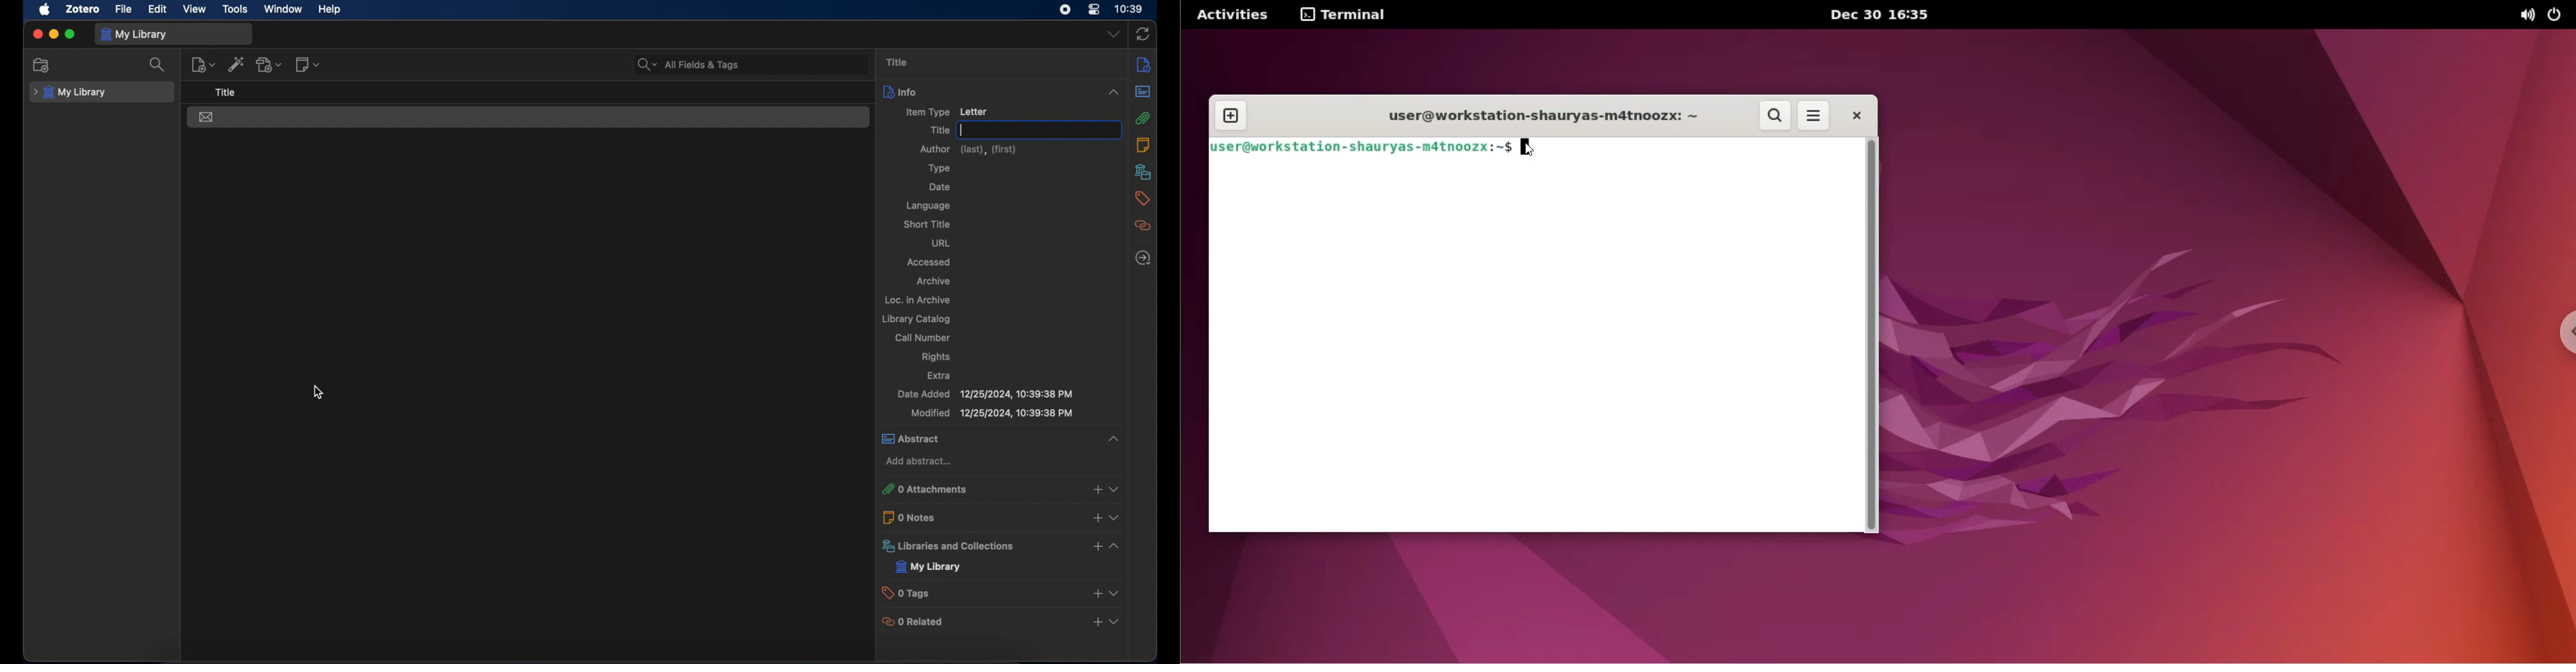  I want to click on notes, so click(1143, 144).